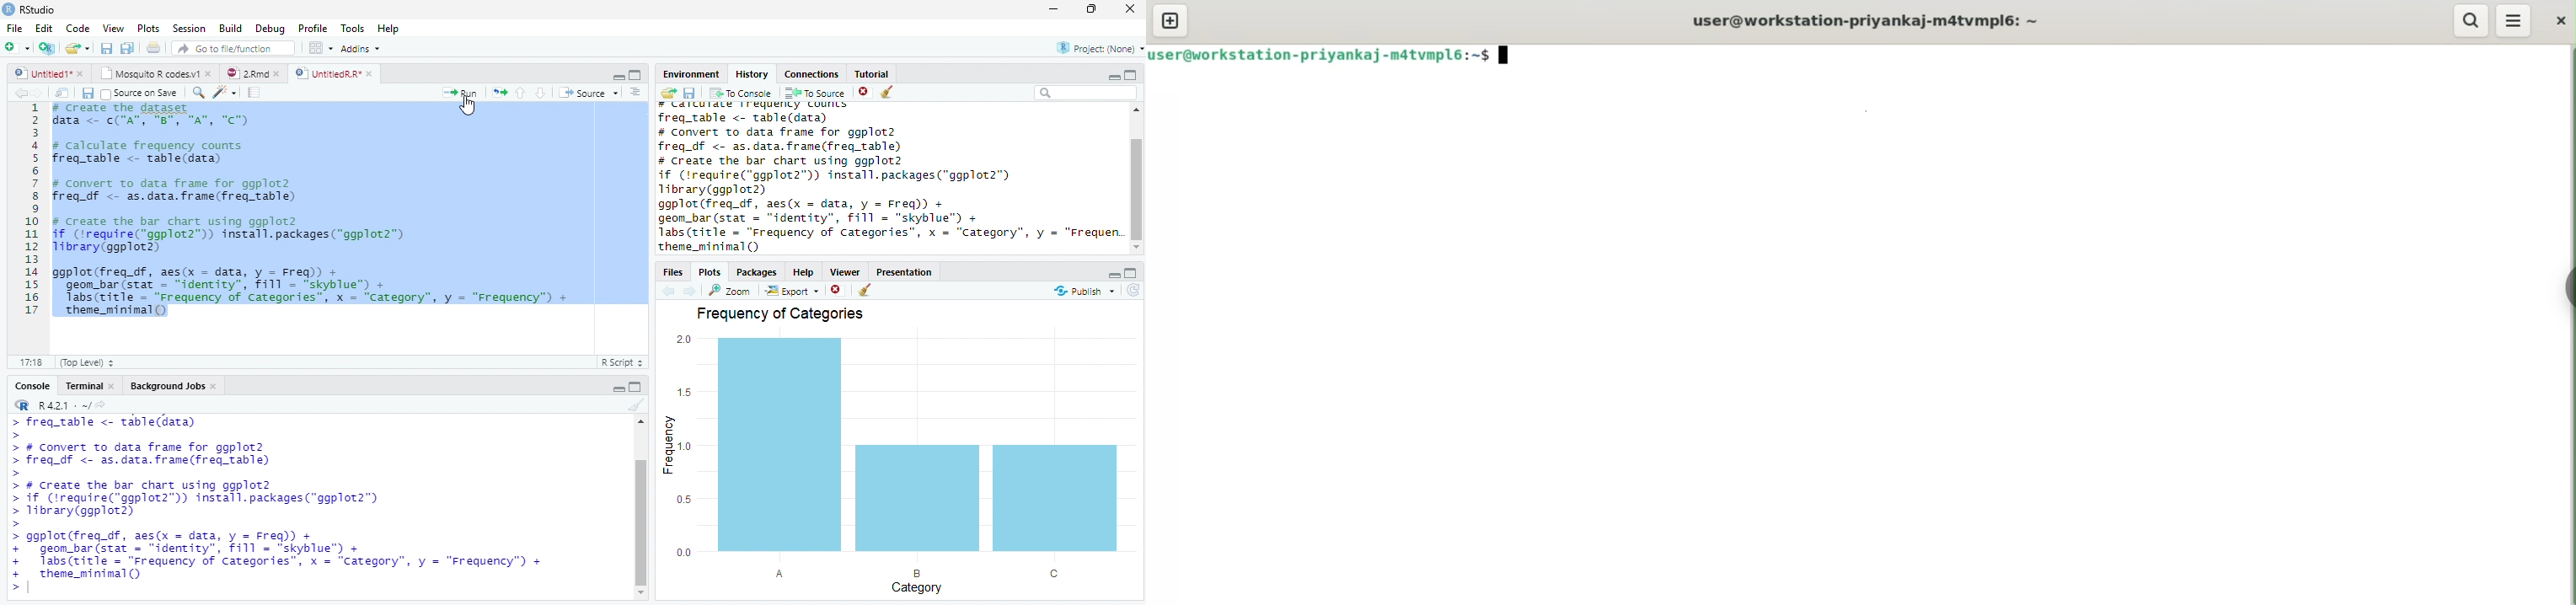  What do you see at coordinates (141, 93) in the screenshot?
I see `Source on Save` at bounding box center [141, 93].